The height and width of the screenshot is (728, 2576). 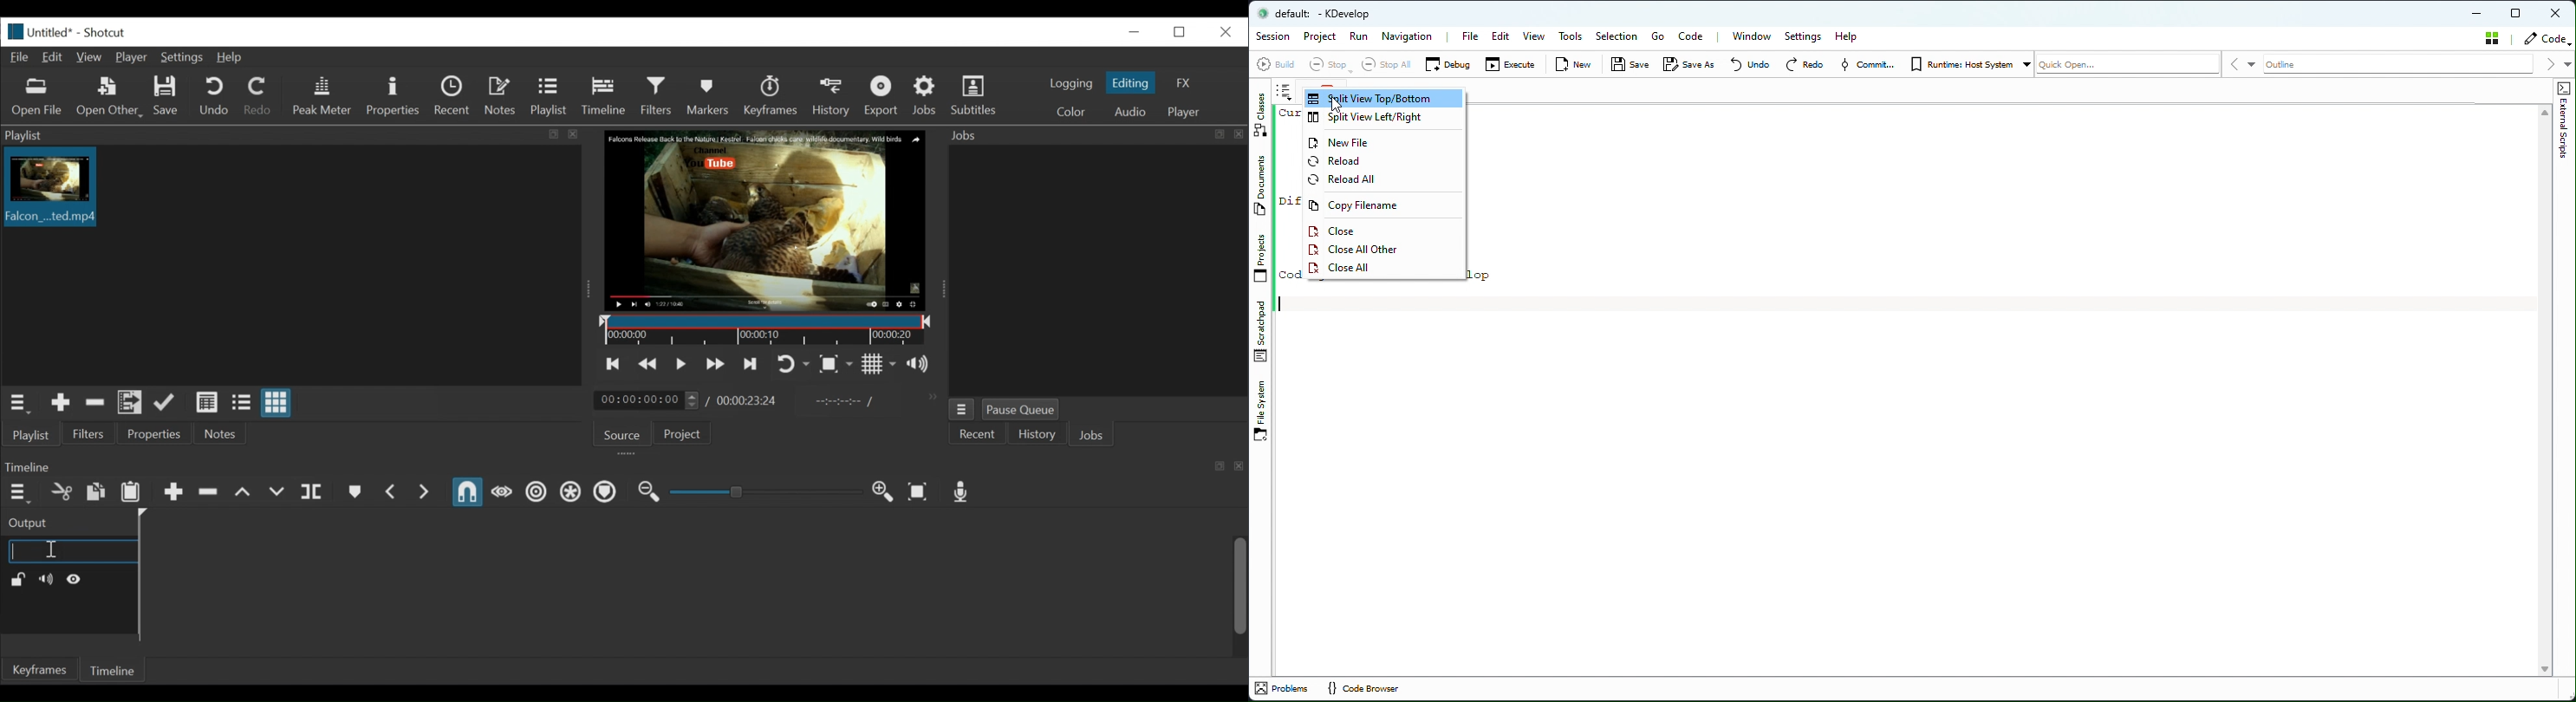 I want to click on Code, so click(x=2547, y=38).